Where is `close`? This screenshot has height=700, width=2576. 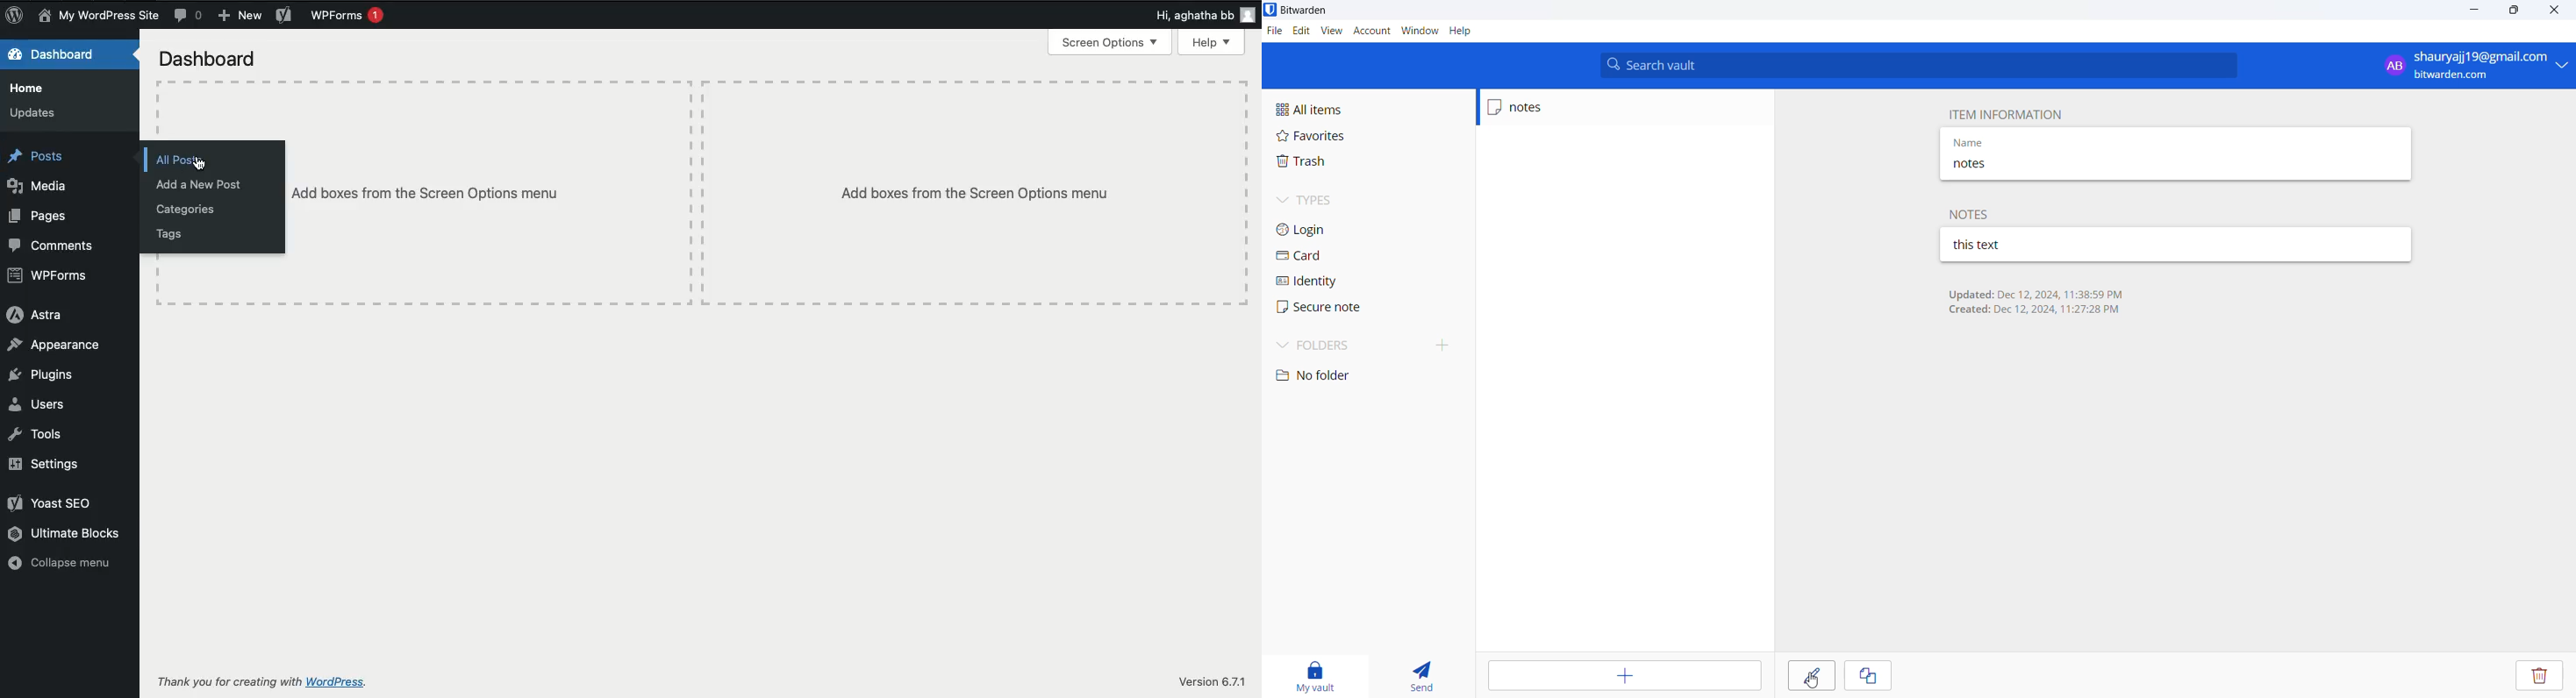 close is located at coordinates (2550, 10).